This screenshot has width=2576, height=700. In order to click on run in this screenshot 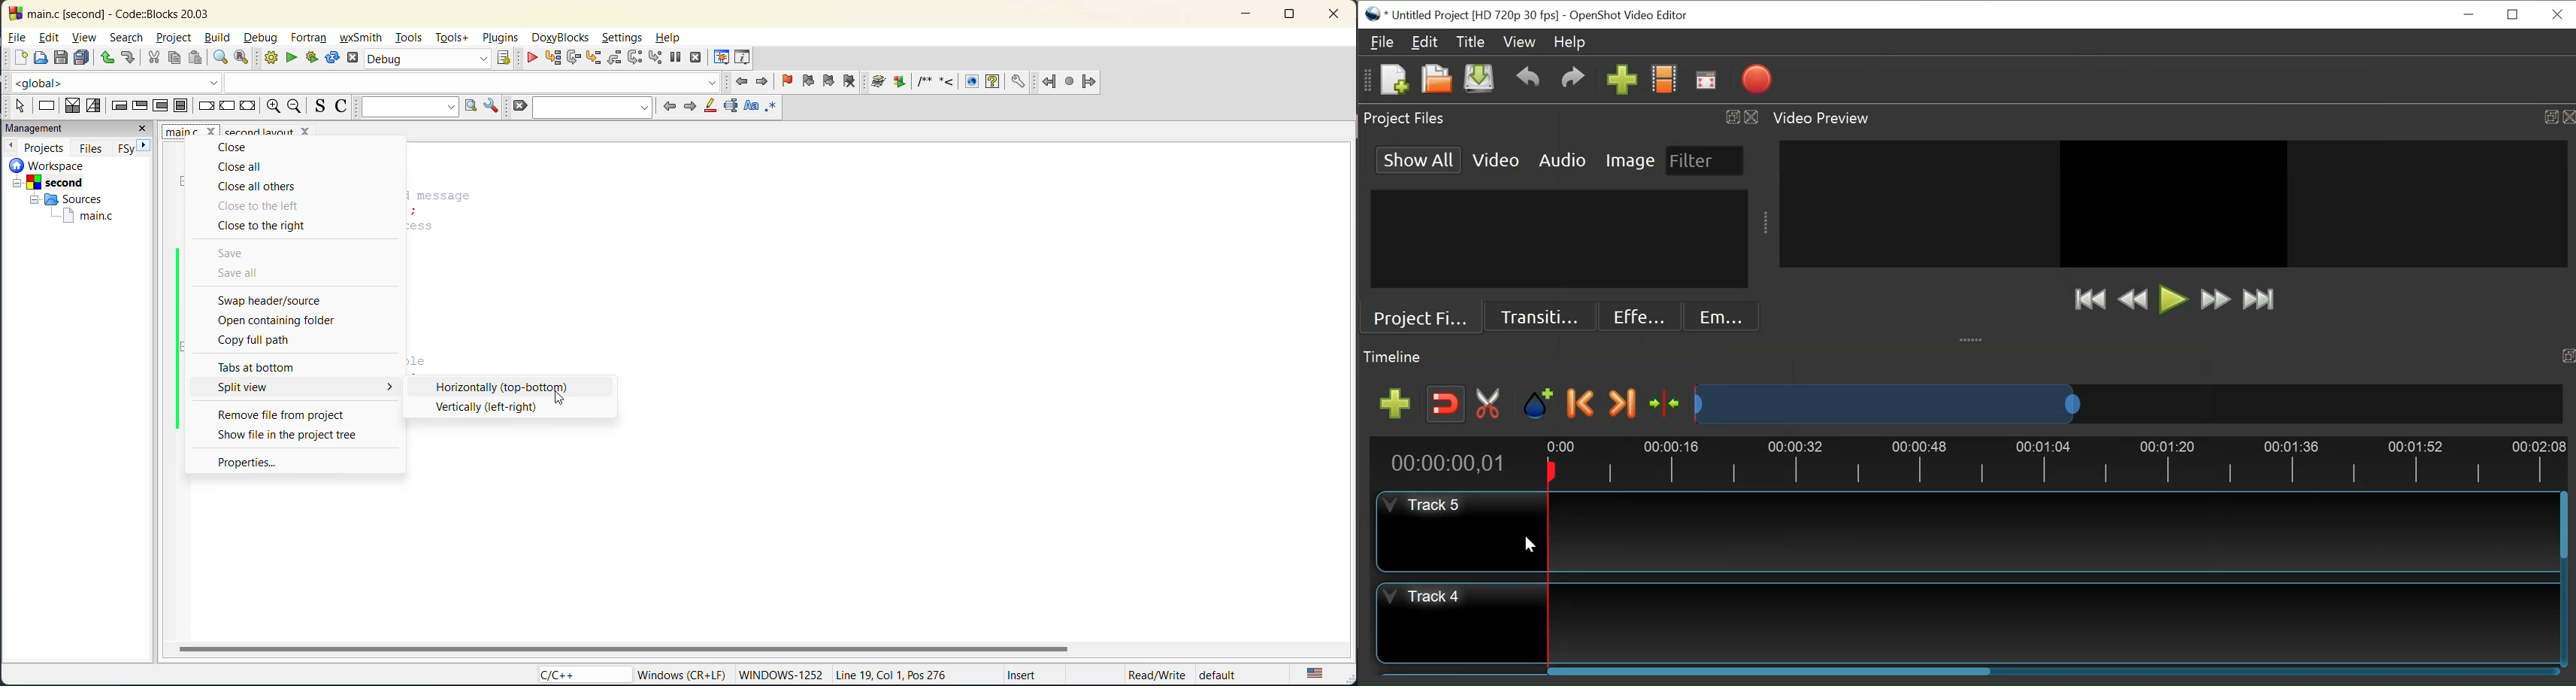, I will do `click(292, 57)`.